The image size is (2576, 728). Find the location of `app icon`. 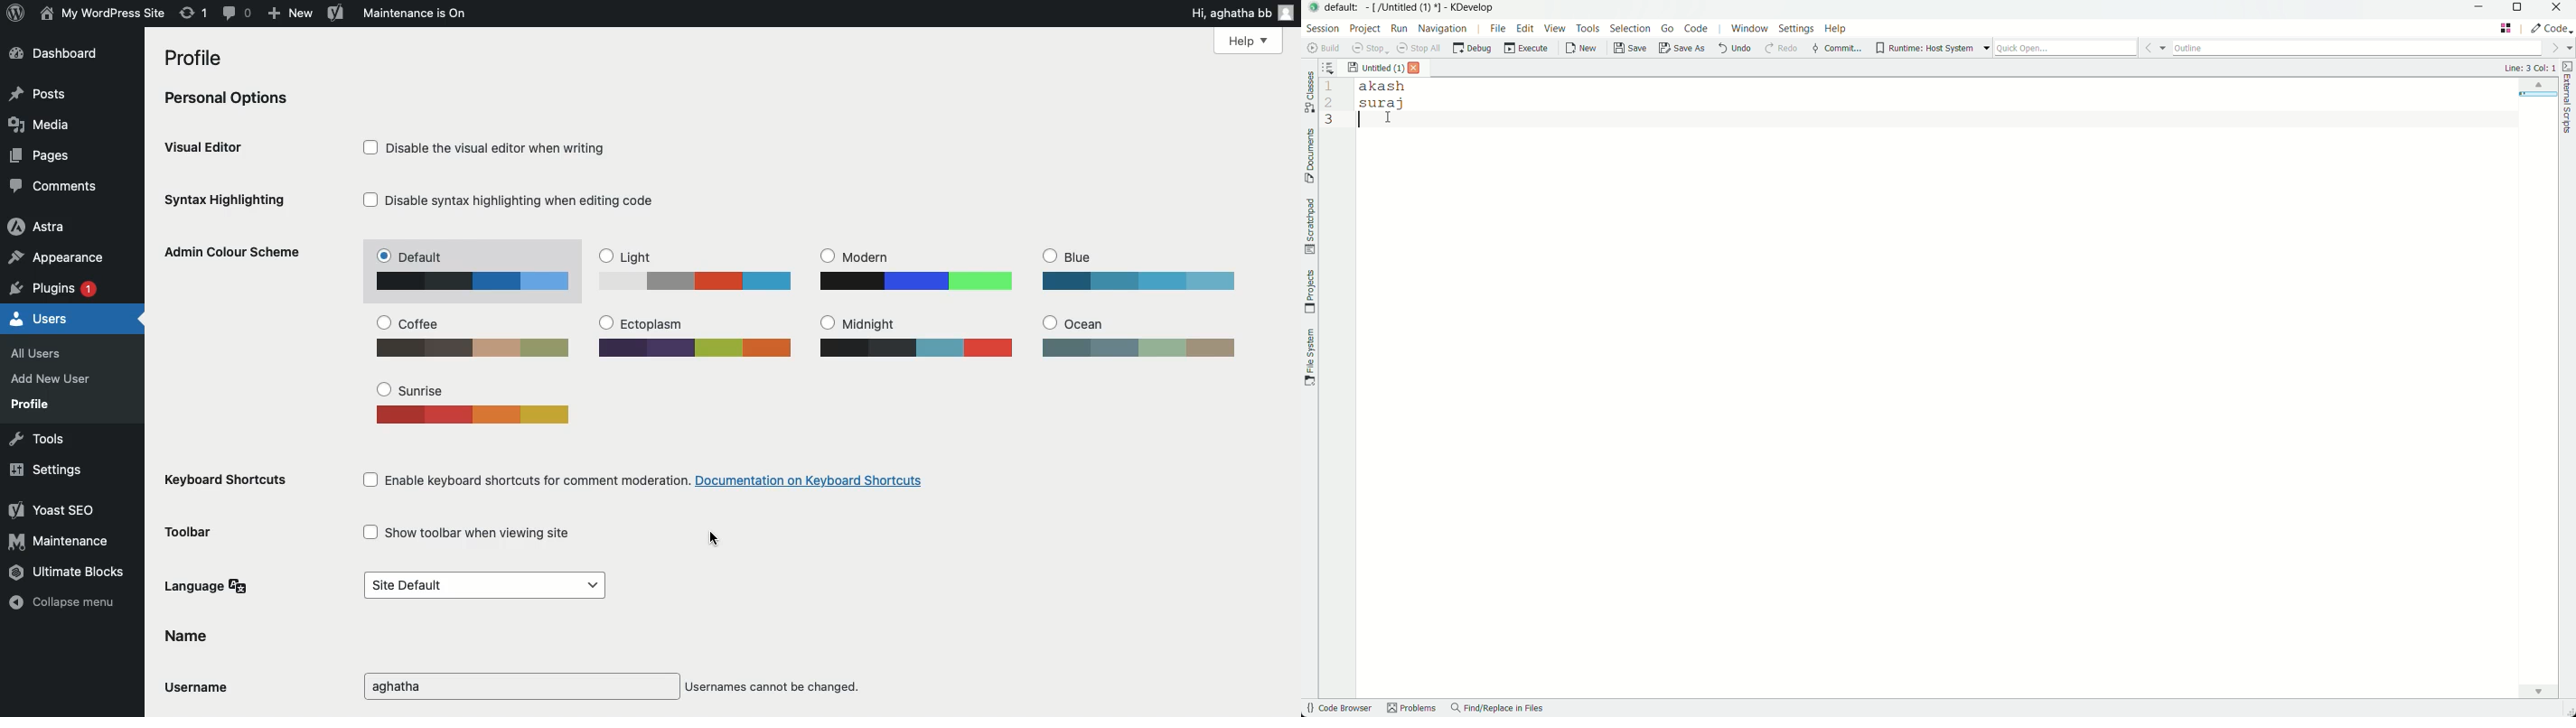

app icon is located at coordinates (1312, 8).